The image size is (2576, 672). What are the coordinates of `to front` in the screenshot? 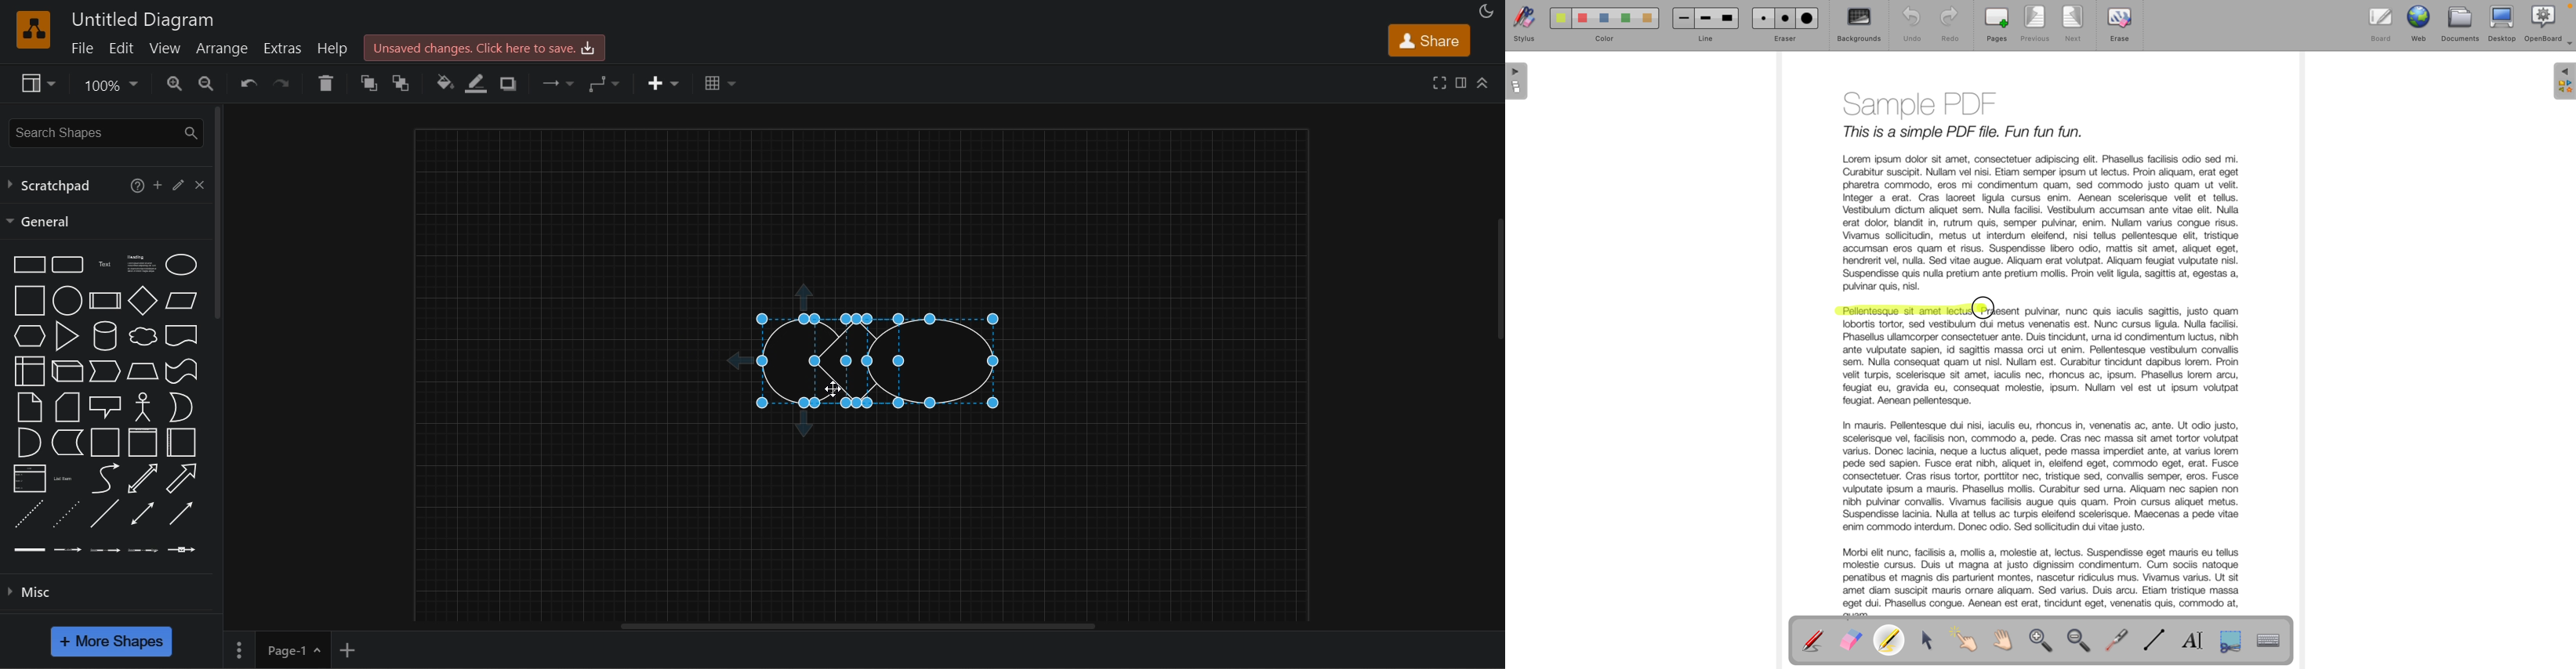 It's located at (370, 84).